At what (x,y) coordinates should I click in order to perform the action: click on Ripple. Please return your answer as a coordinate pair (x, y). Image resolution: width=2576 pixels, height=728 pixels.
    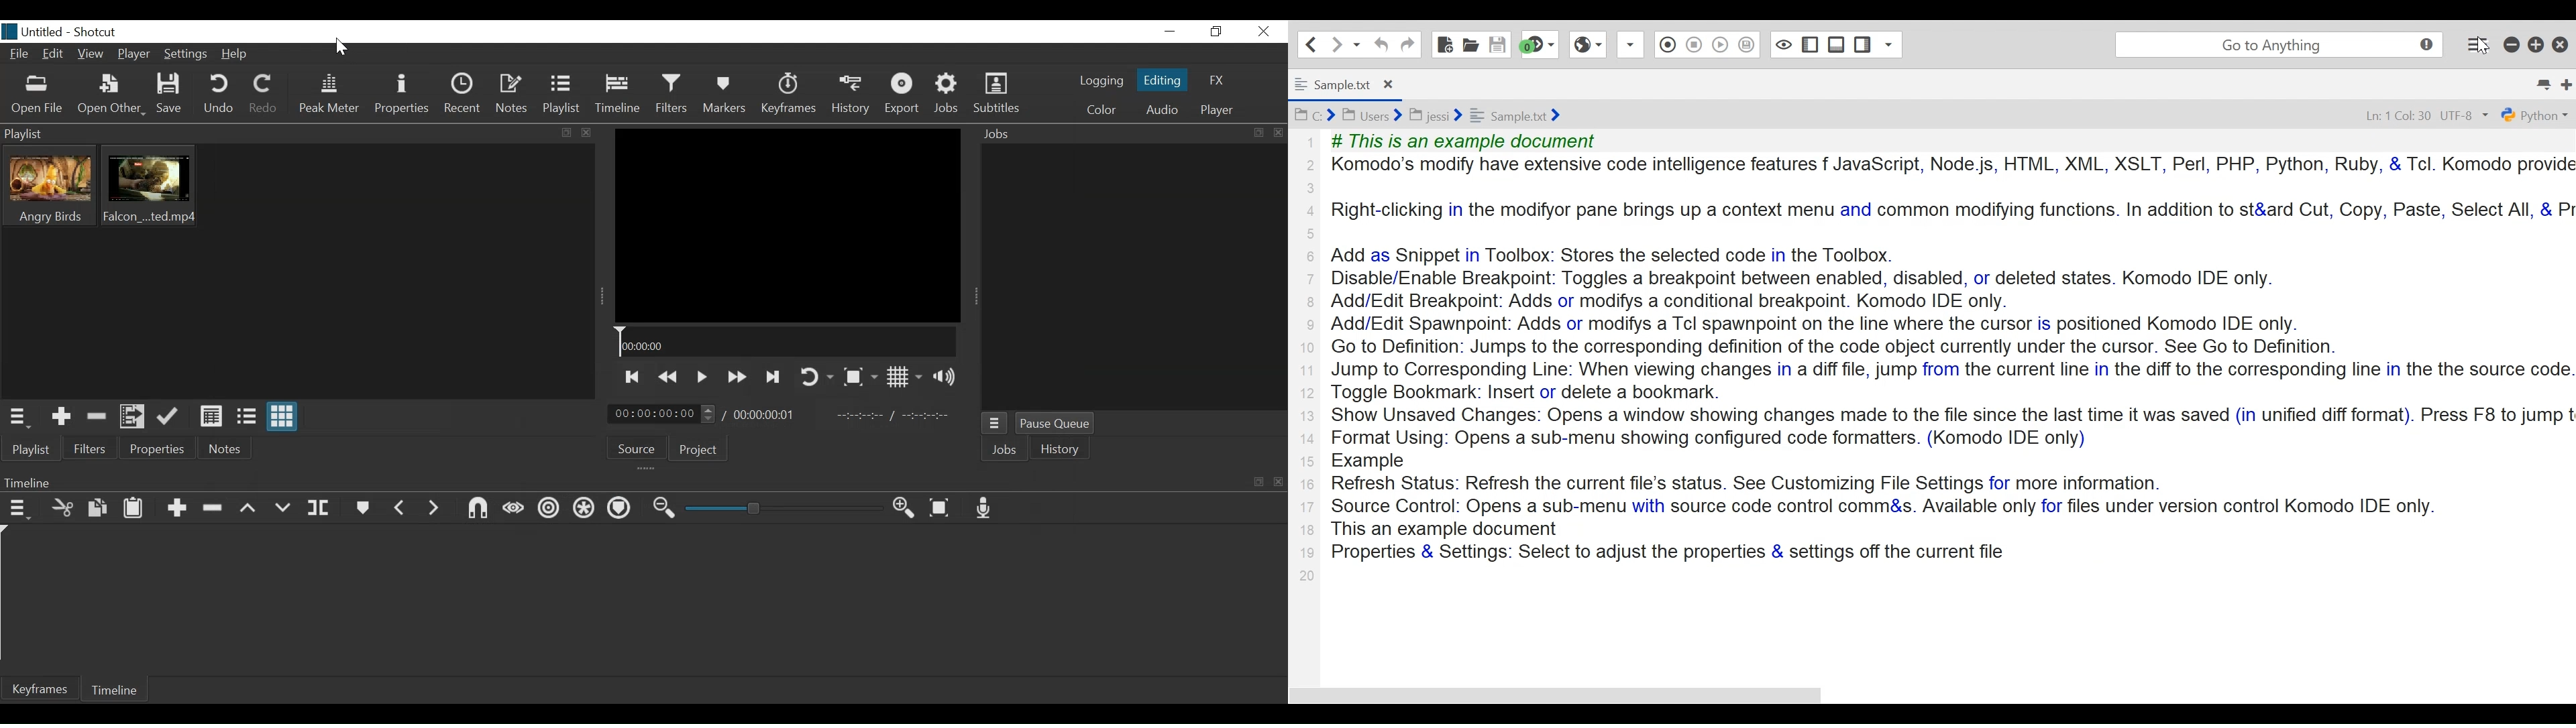
    Looking at the image, I should click on (549, 511).